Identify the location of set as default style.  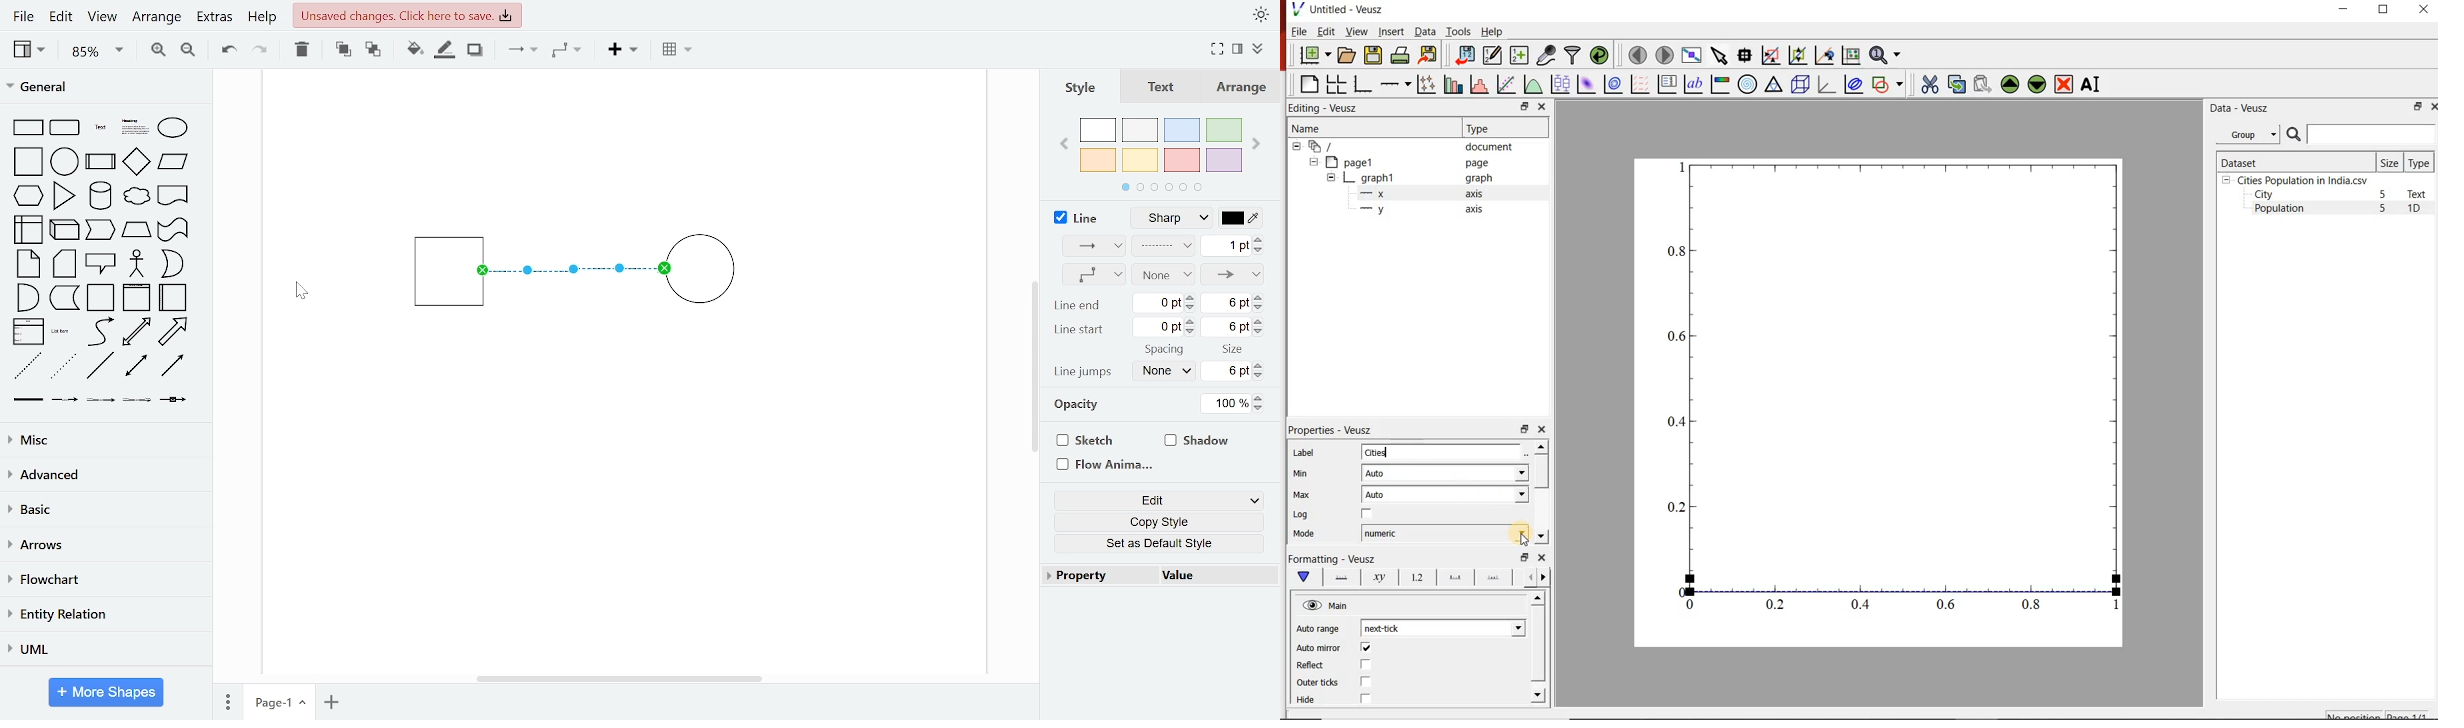
(1159, 543).